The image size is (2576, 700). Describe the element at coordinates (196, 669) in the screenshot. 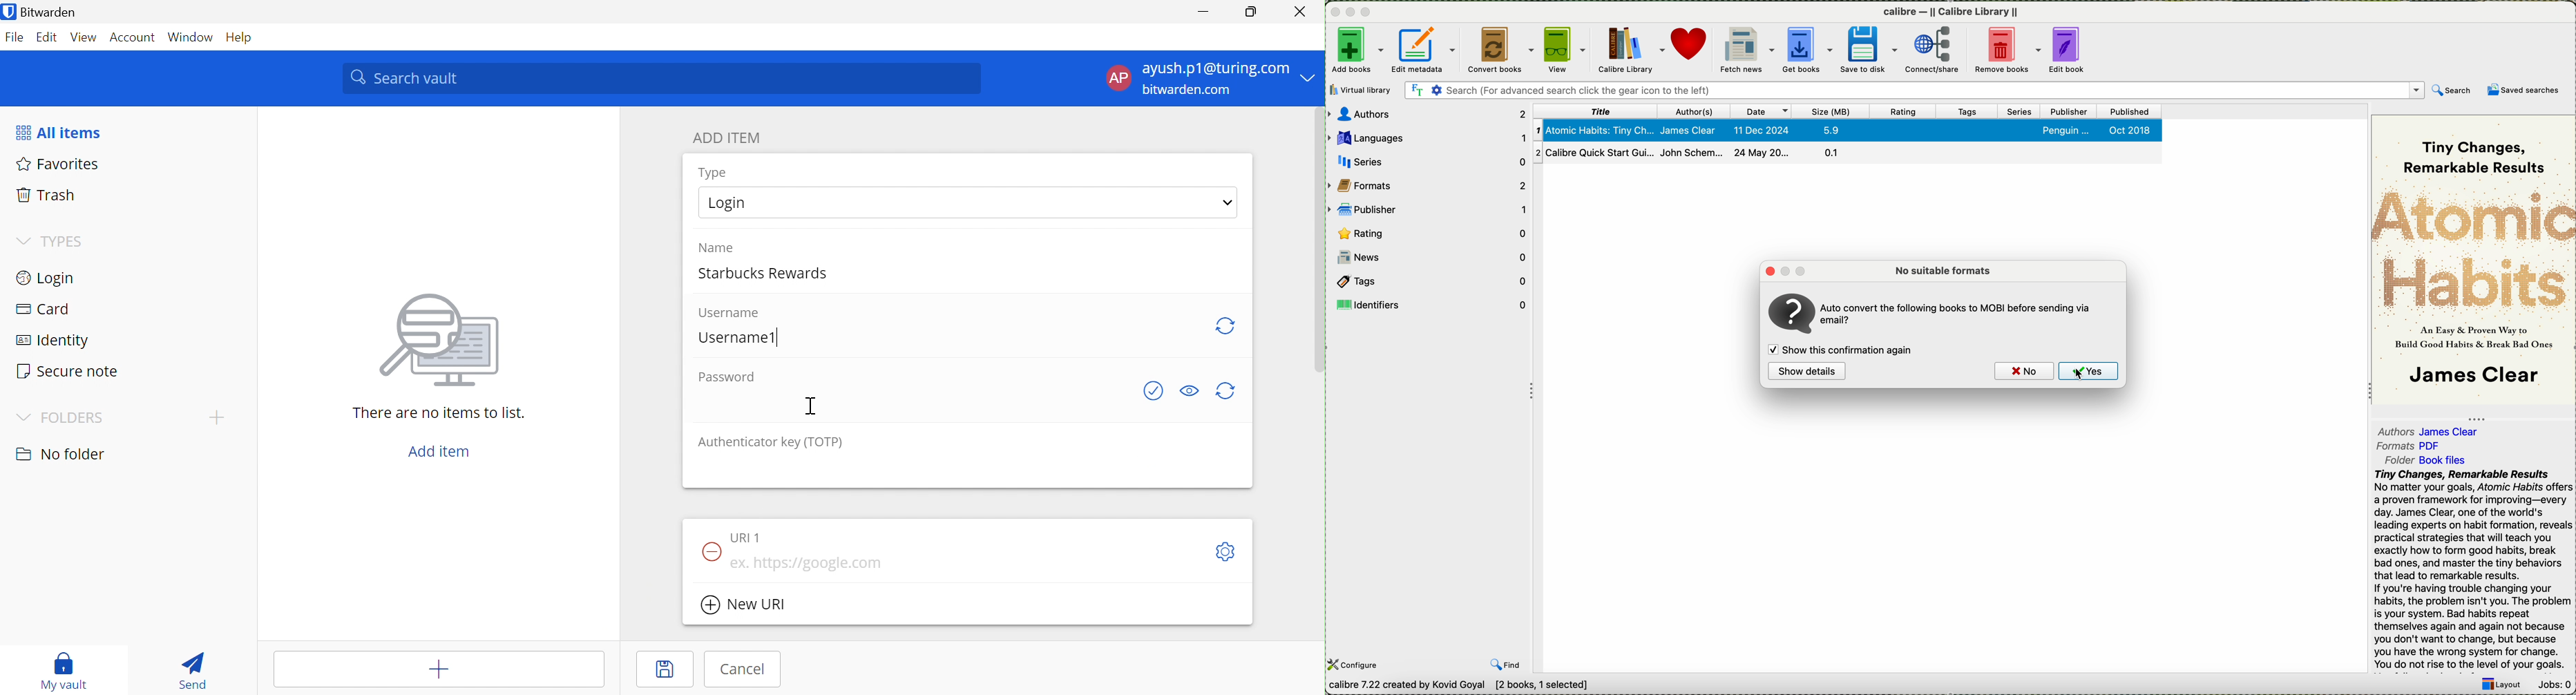

I see `Send` at that location.